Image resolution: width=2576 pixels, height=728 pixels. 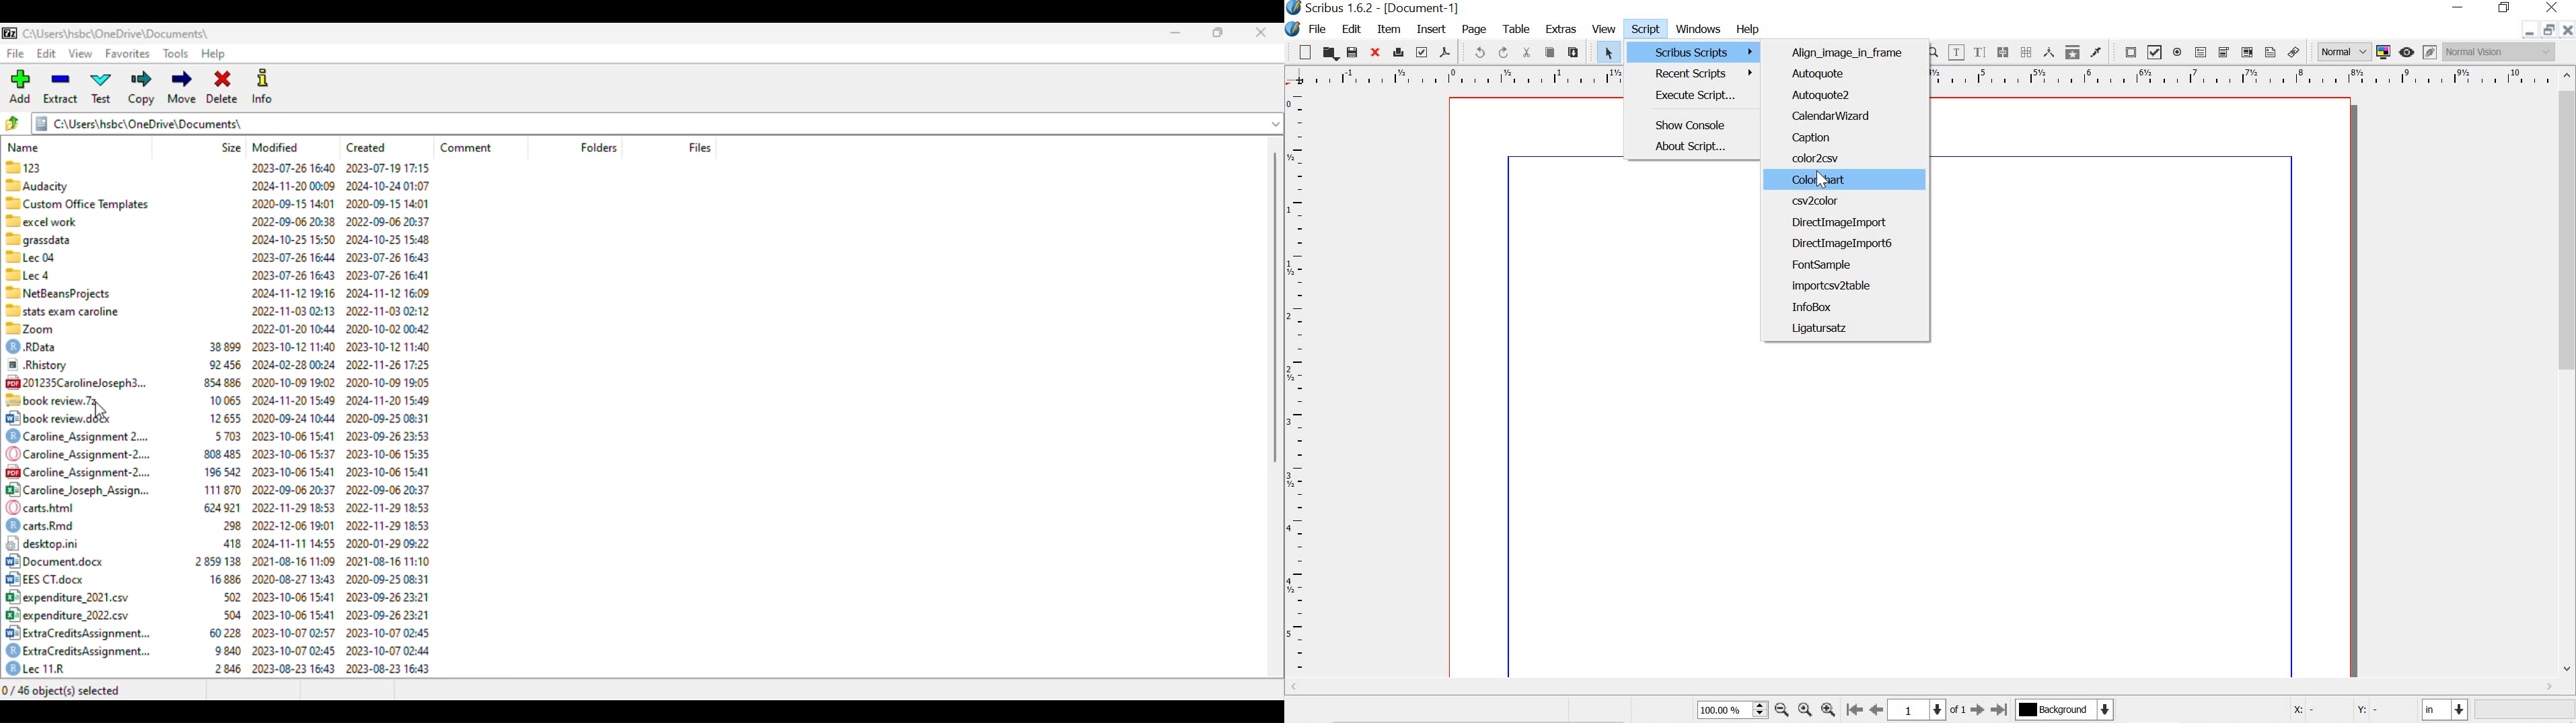 What do you see at coordinates (2223, 53) in the screenshot?
I see `pdf combo box` at bounding box center [2223, 53].